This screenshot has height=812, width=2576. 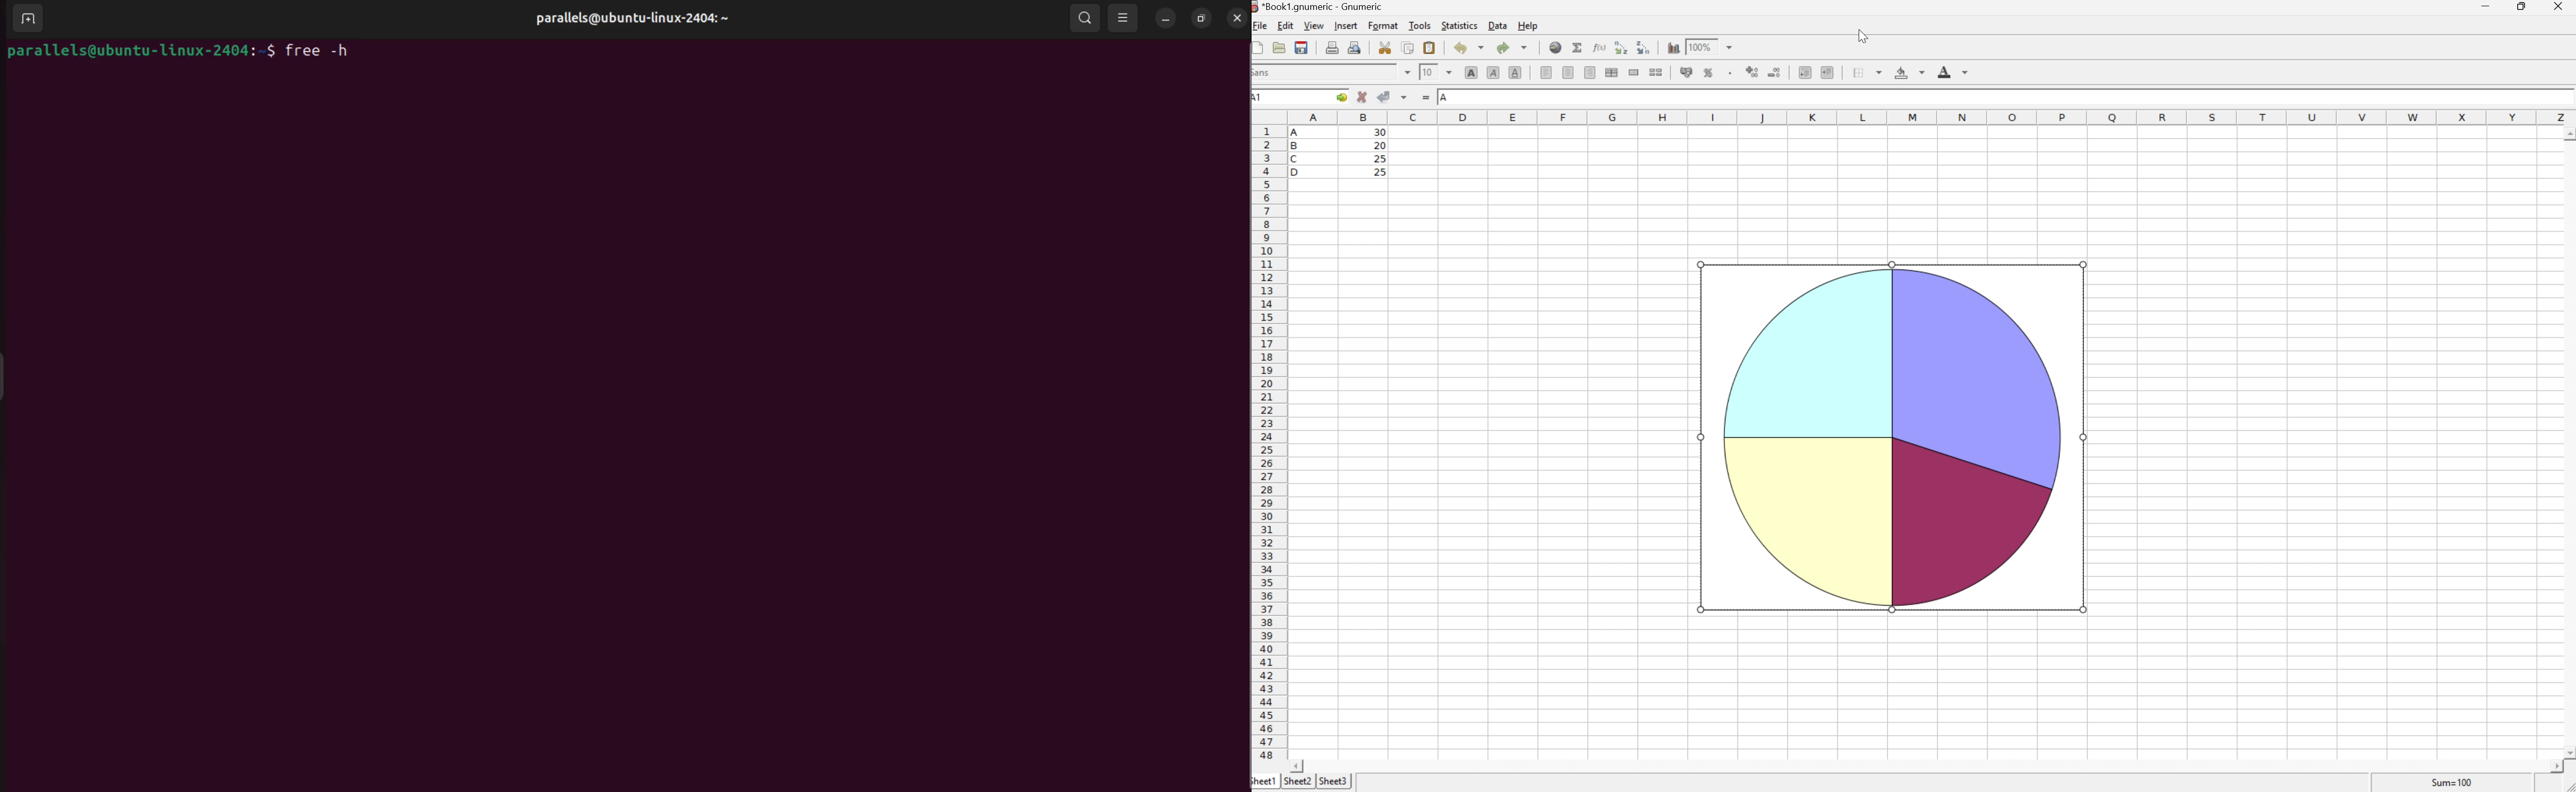 I want to click on Align Left, so click(x=1547, y=73).